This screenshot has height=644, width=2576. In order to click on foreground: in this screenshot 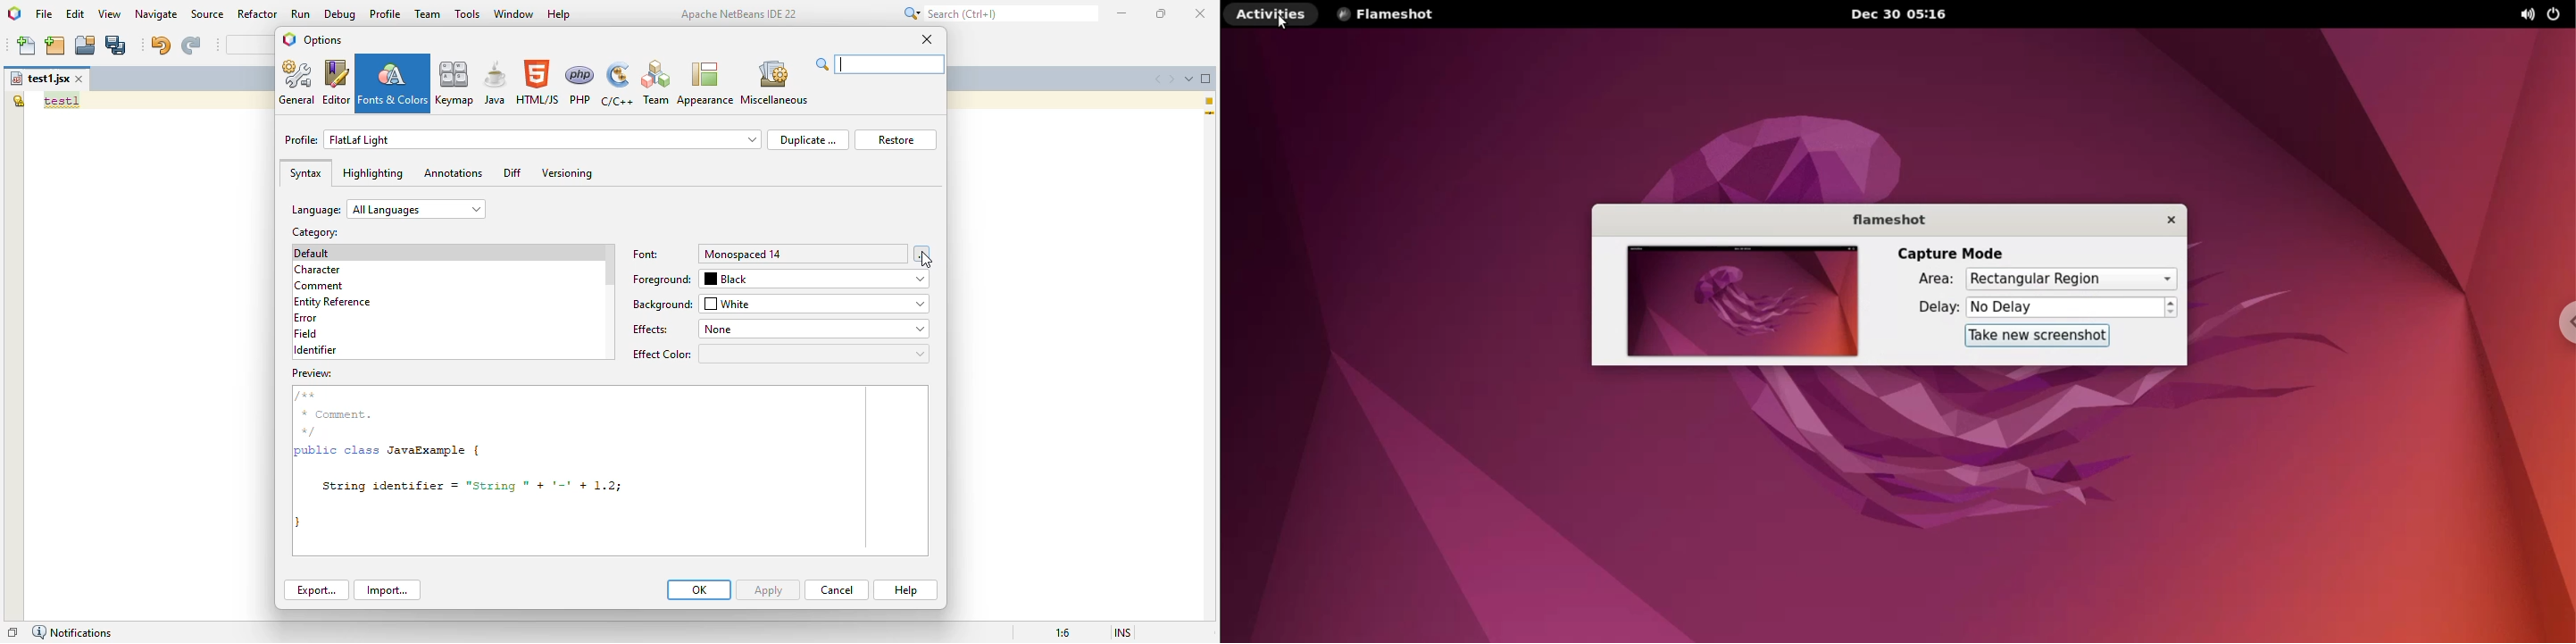, I will do `click(663, 278)`.